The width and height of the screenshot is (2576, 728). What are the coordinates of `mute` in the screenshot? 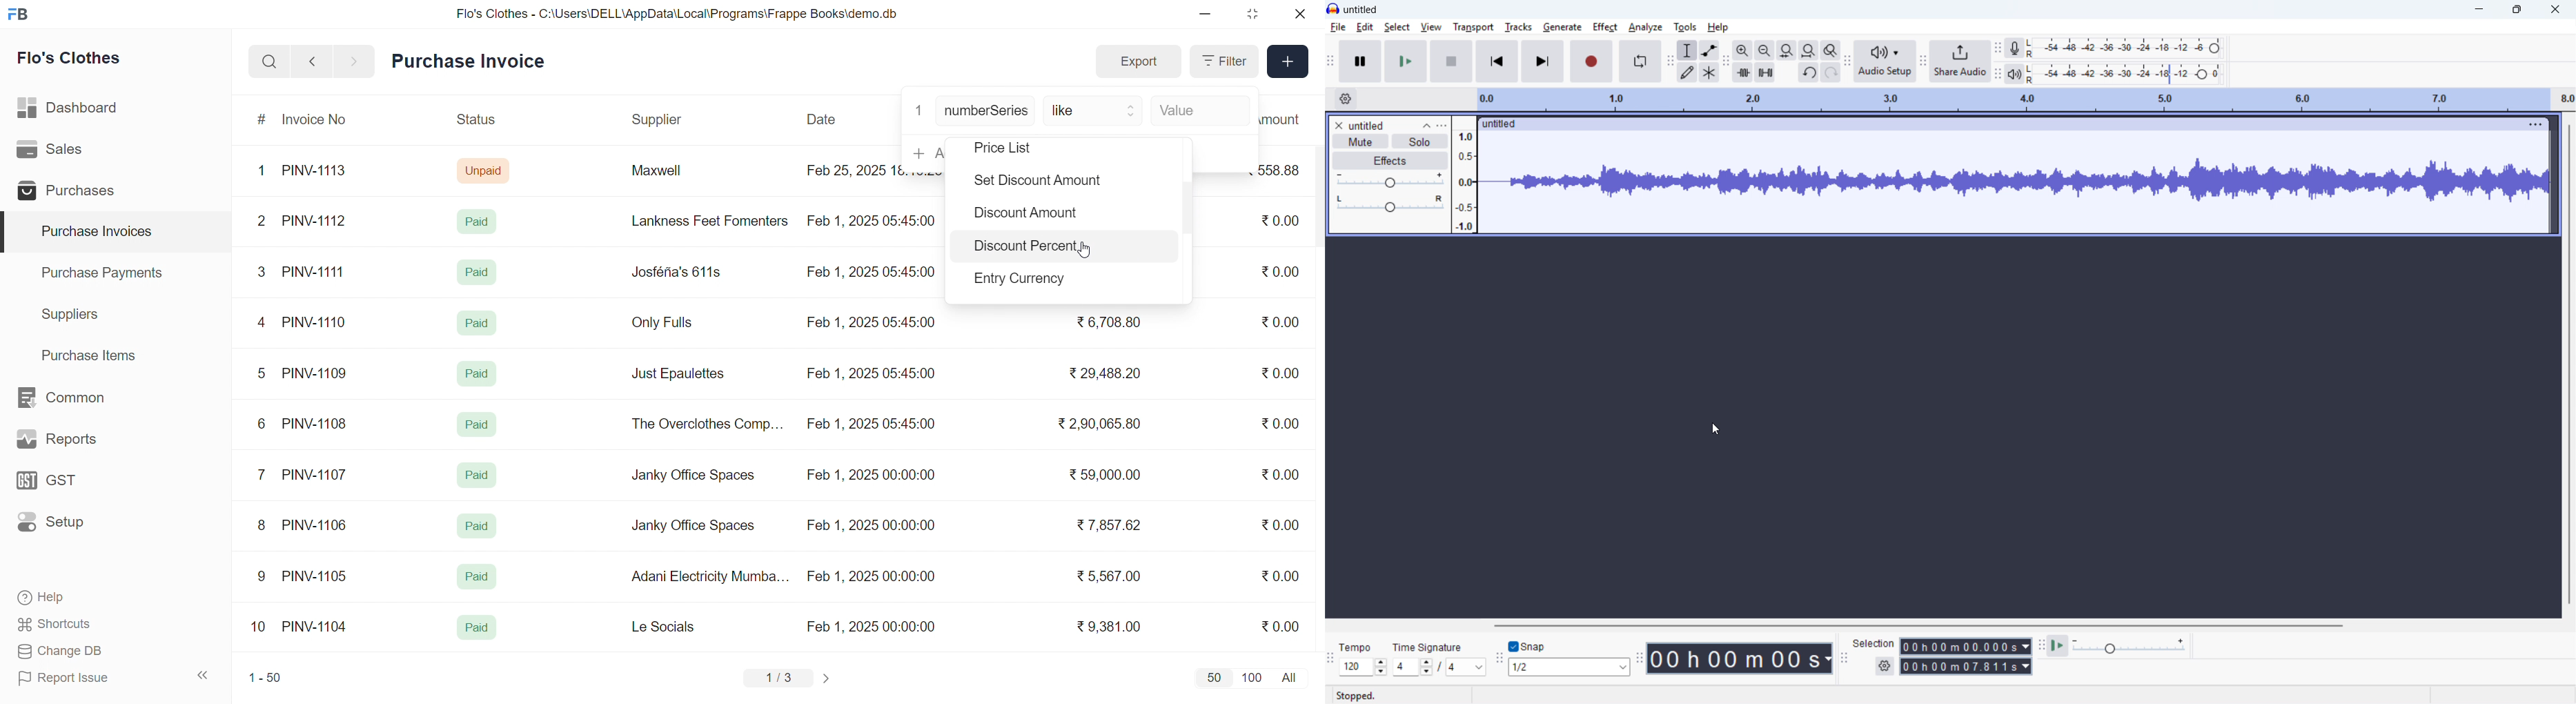 It's located at (1359, 142).